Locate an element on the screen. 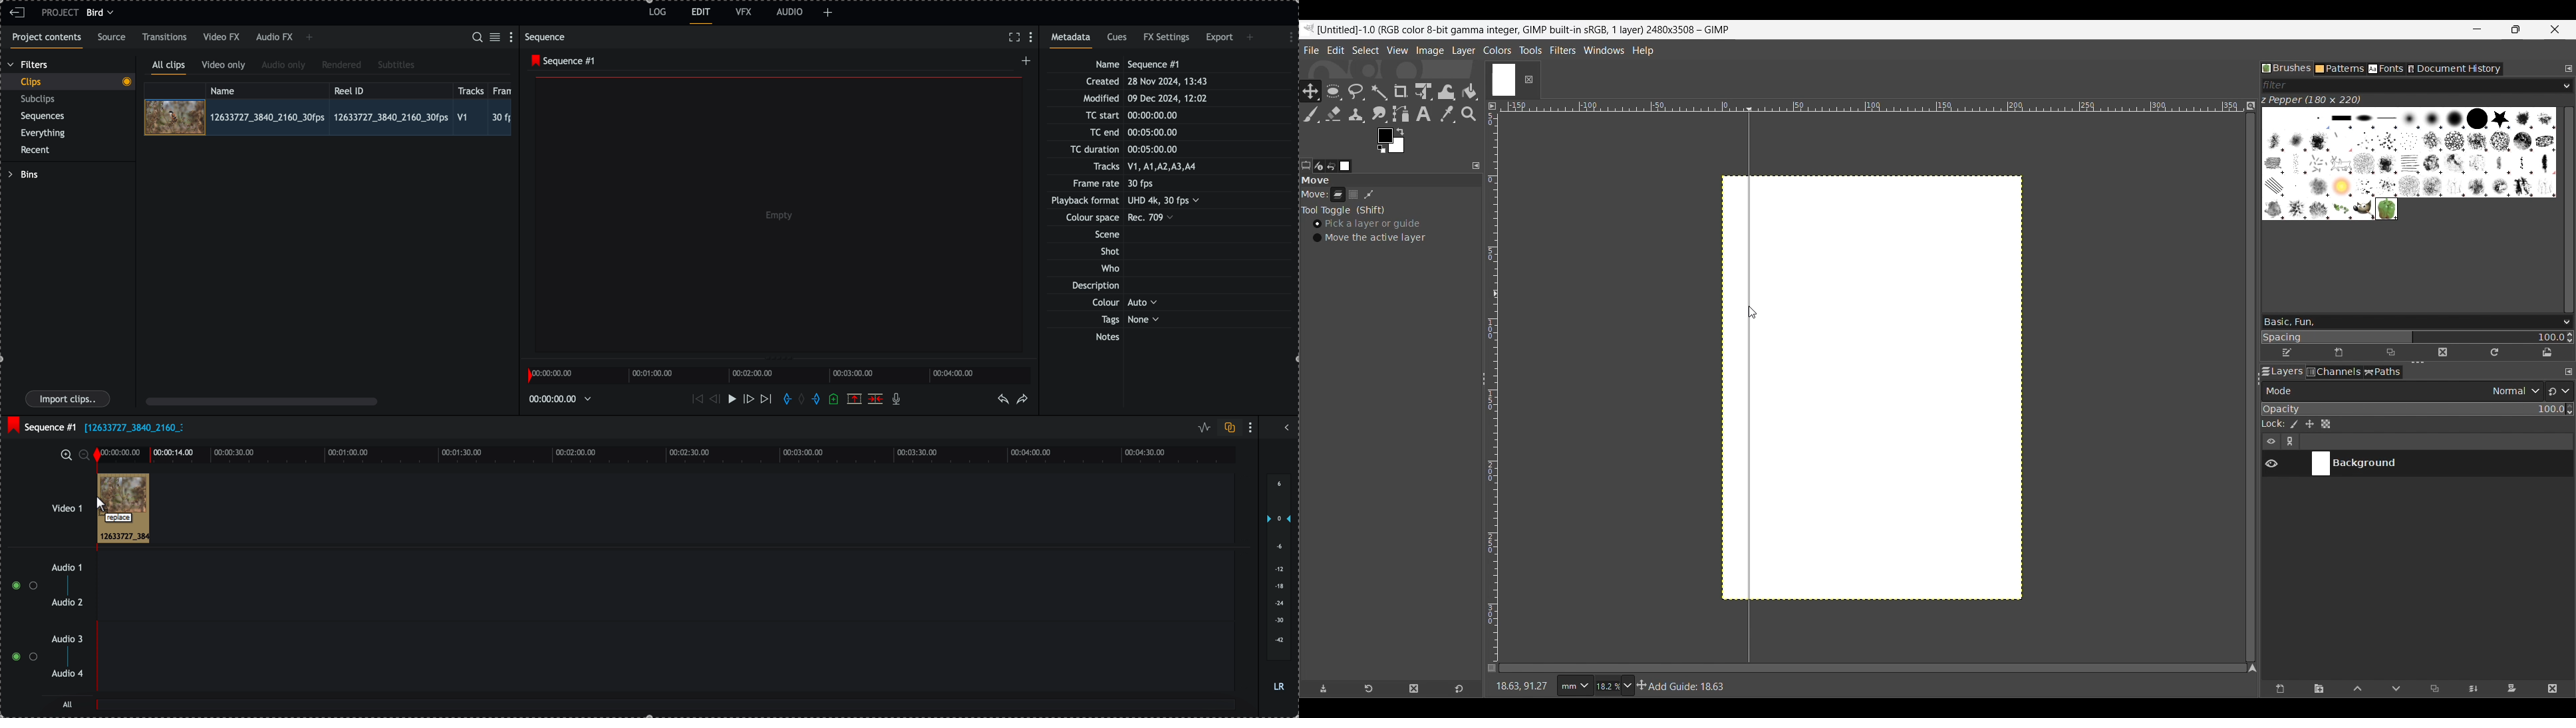 The height and width of the screenshot is (728, 2576). Access the image menu is located at coordinates (1492, 106).